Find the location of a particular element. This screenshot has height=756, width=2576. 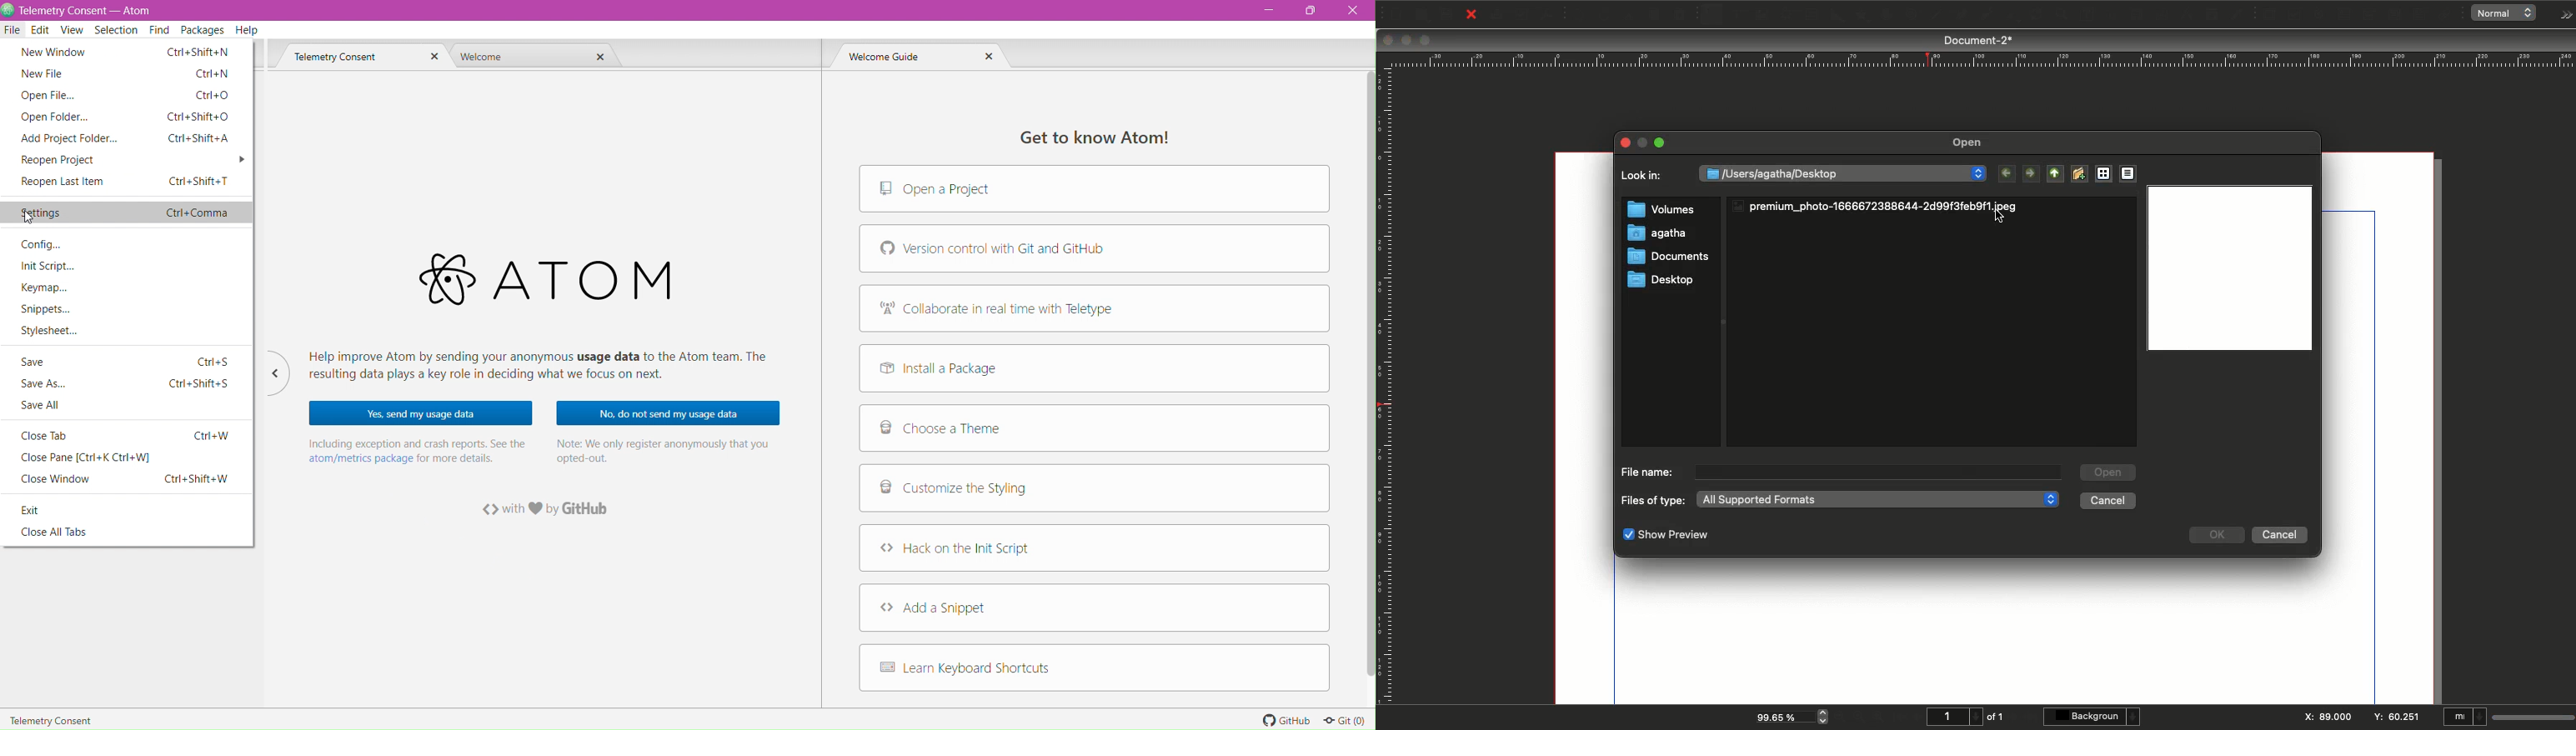

Open is located at coordinates (1971, 143).